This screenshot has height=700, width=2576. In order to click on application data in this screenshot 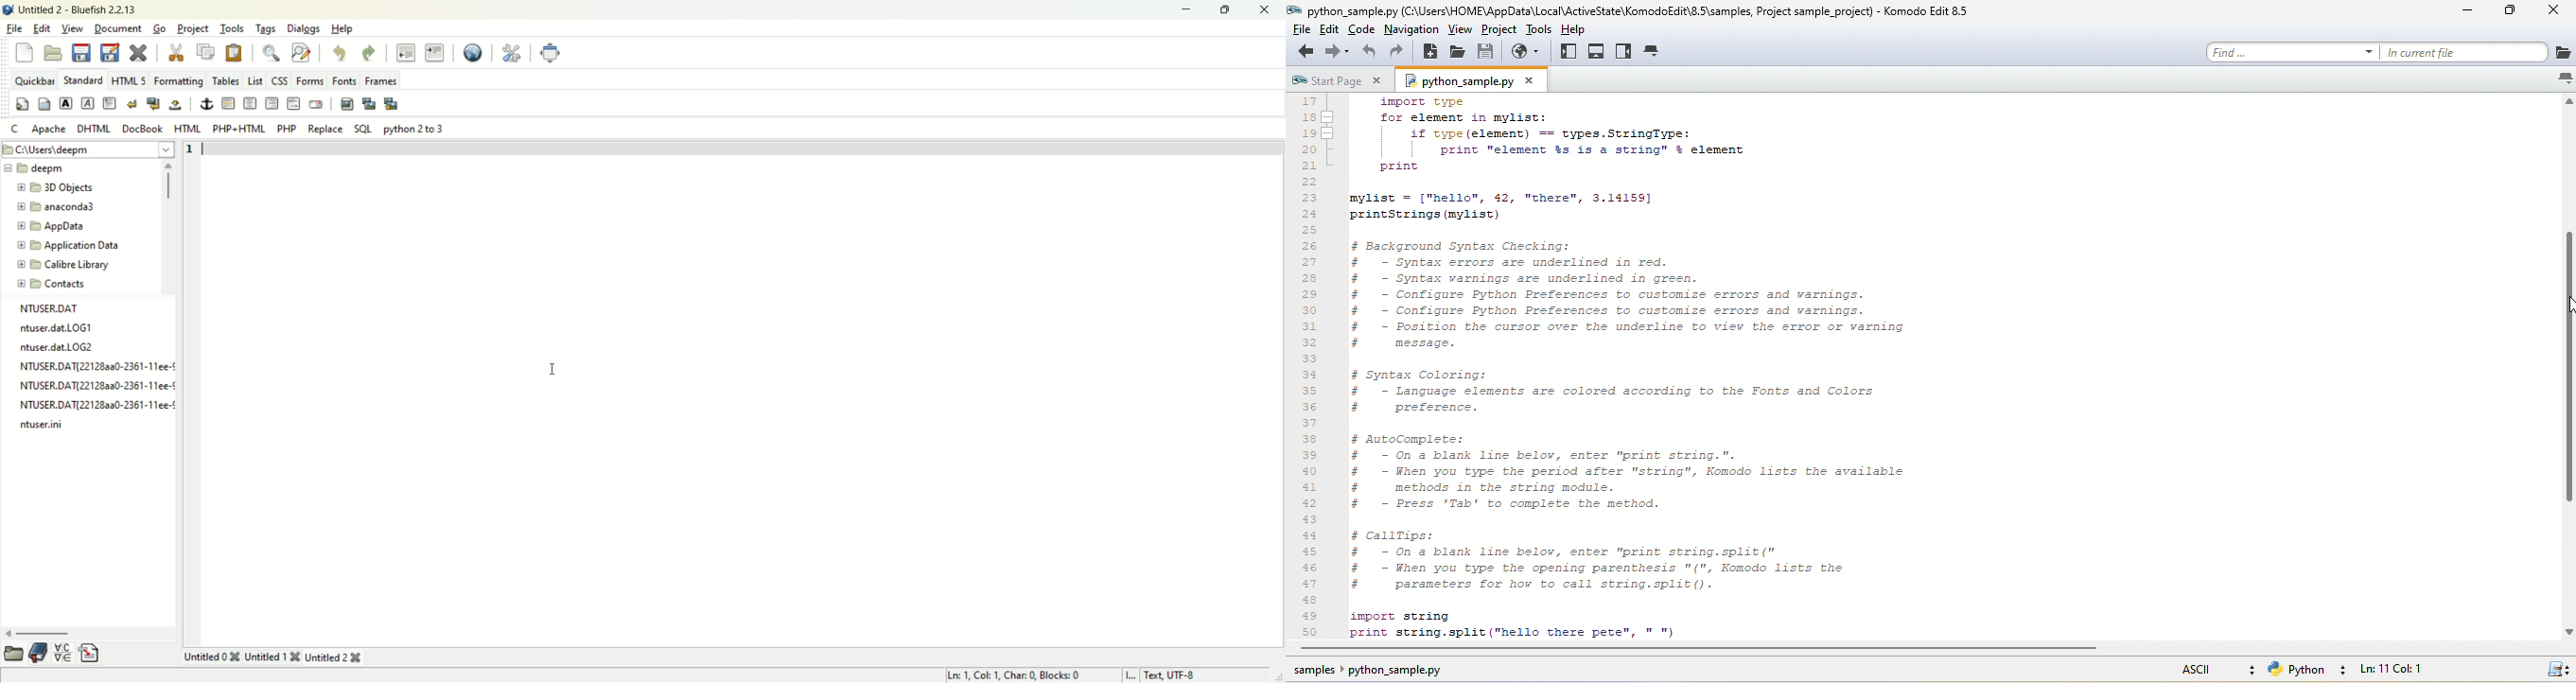, I will do `click(68, 244)`.